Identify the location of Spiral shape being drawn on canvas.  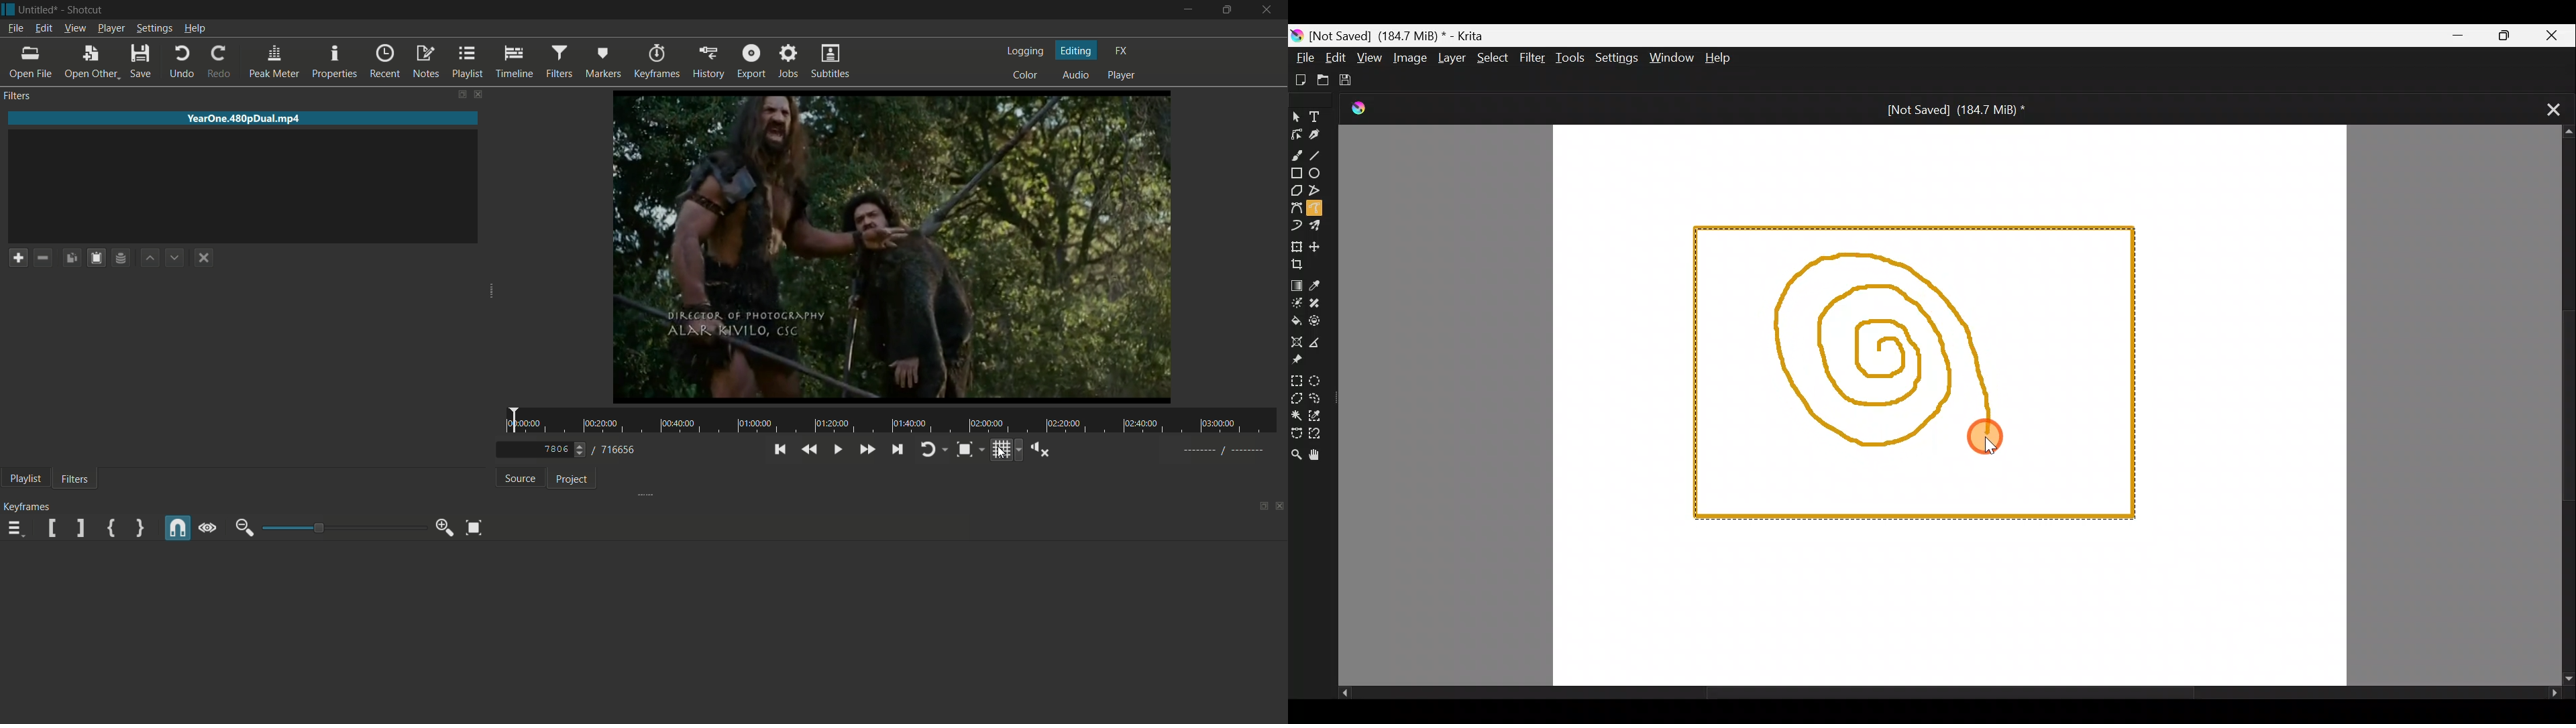
(1901, 347).